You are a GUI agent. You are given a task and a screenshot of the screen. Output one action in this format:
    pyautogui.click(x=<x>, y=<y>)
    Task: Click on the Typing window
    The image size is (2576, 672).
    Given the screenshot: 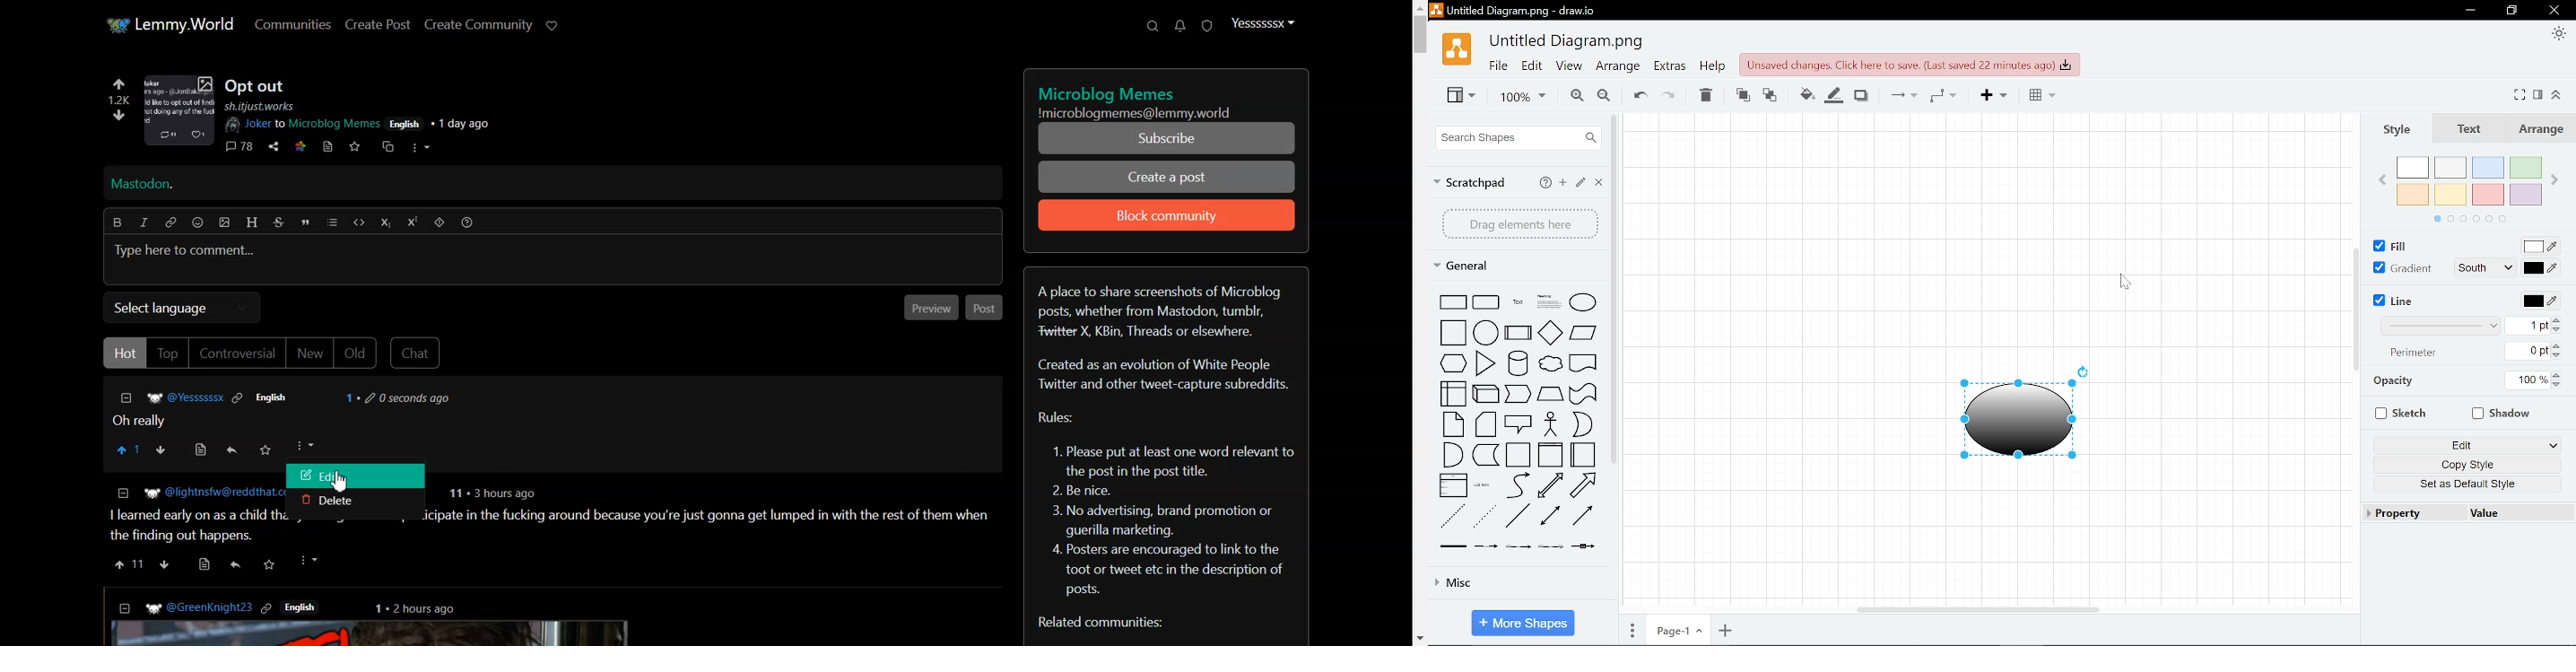 What is the action you would take?
    pyautogui.click(x=552, y=260)
    